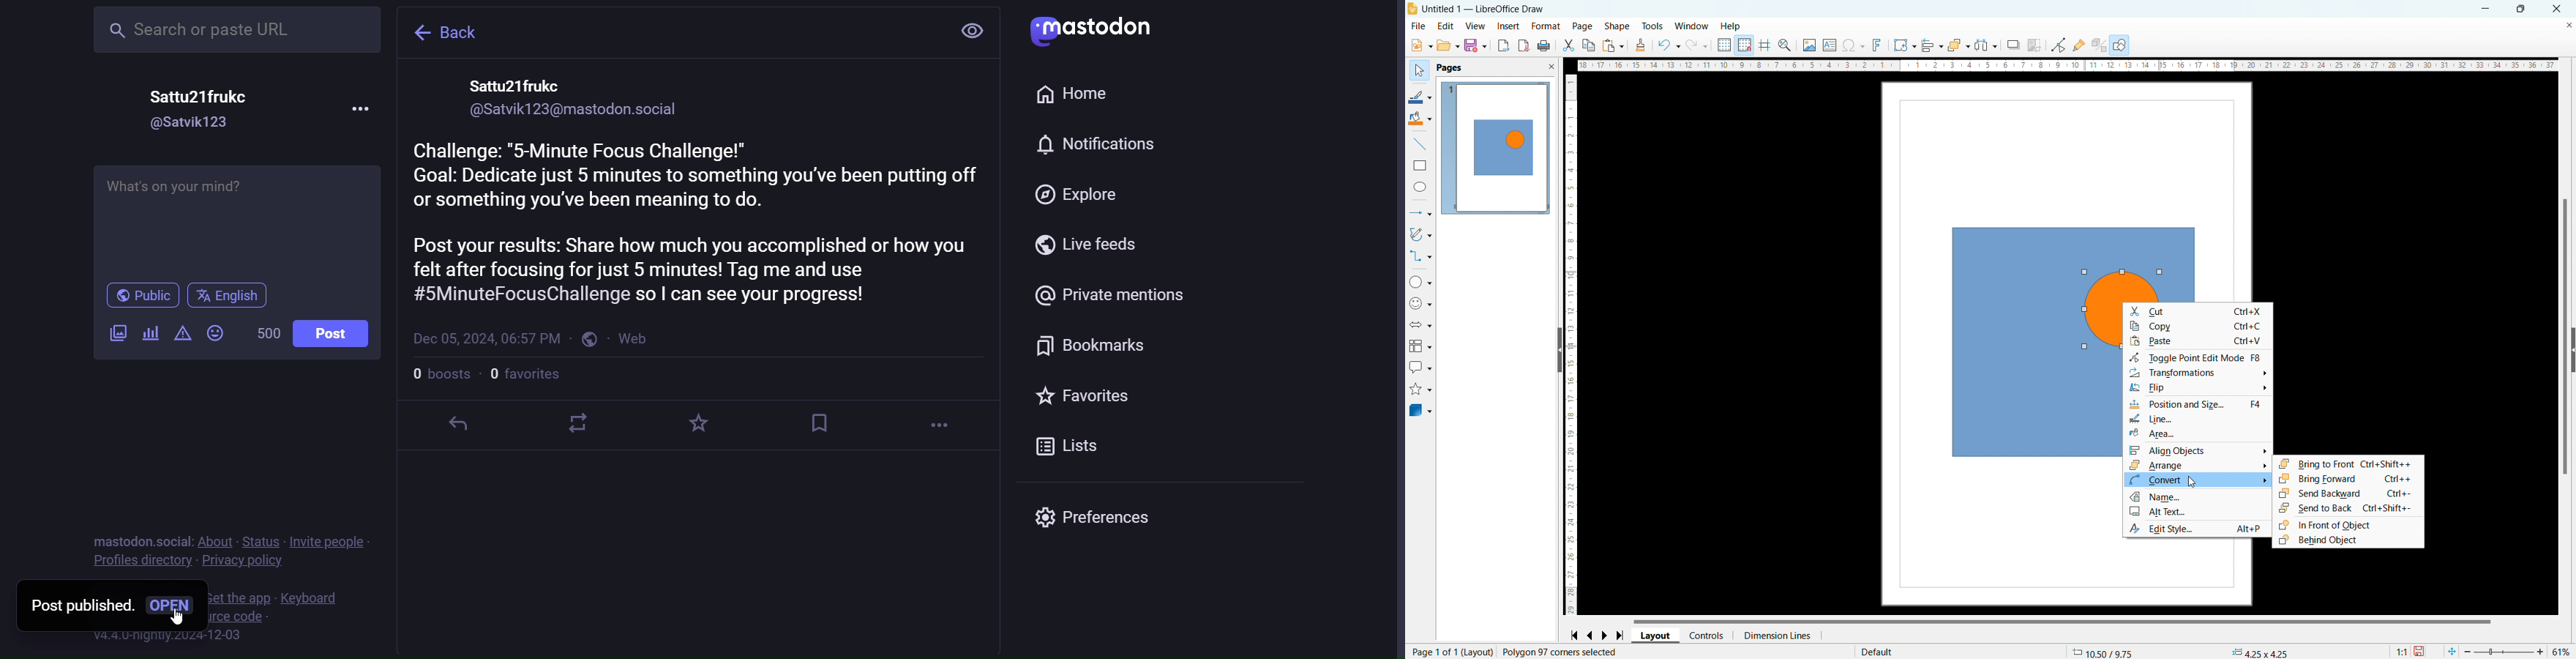 The height and width of the screenshot is (672, 2576). I want to click on get the app, so click(241, 598).